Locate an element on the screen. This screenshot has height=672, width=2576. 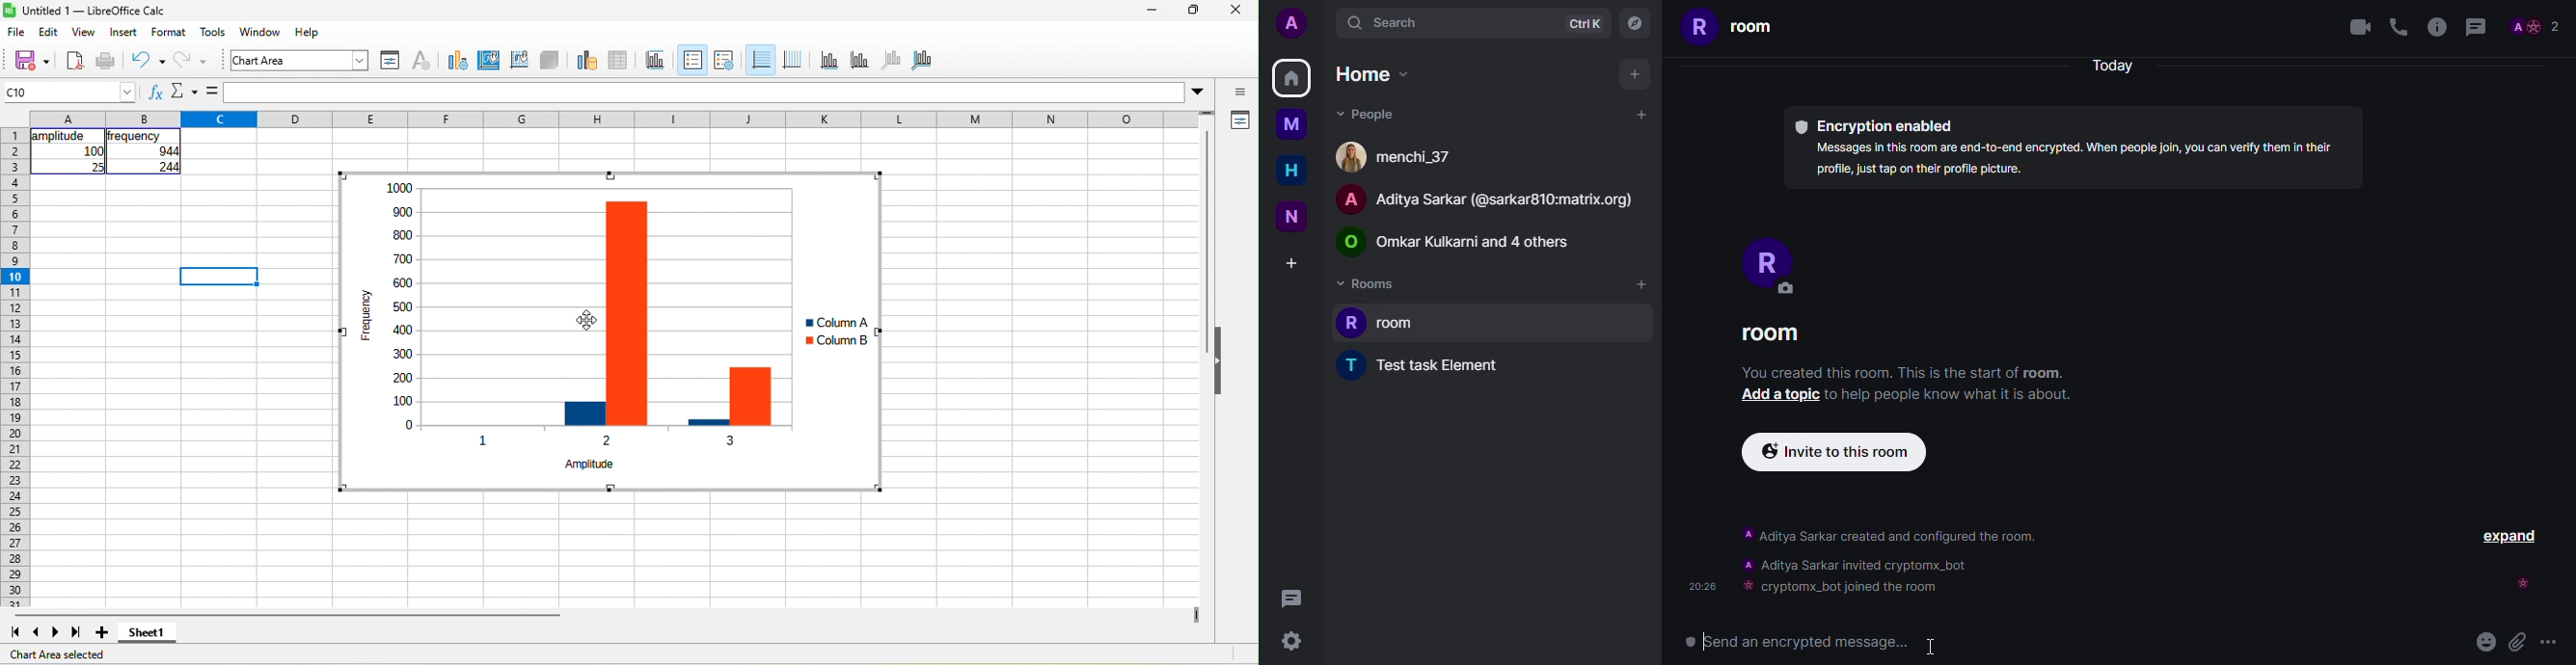
navigator is located at coordinates (1634, 23).